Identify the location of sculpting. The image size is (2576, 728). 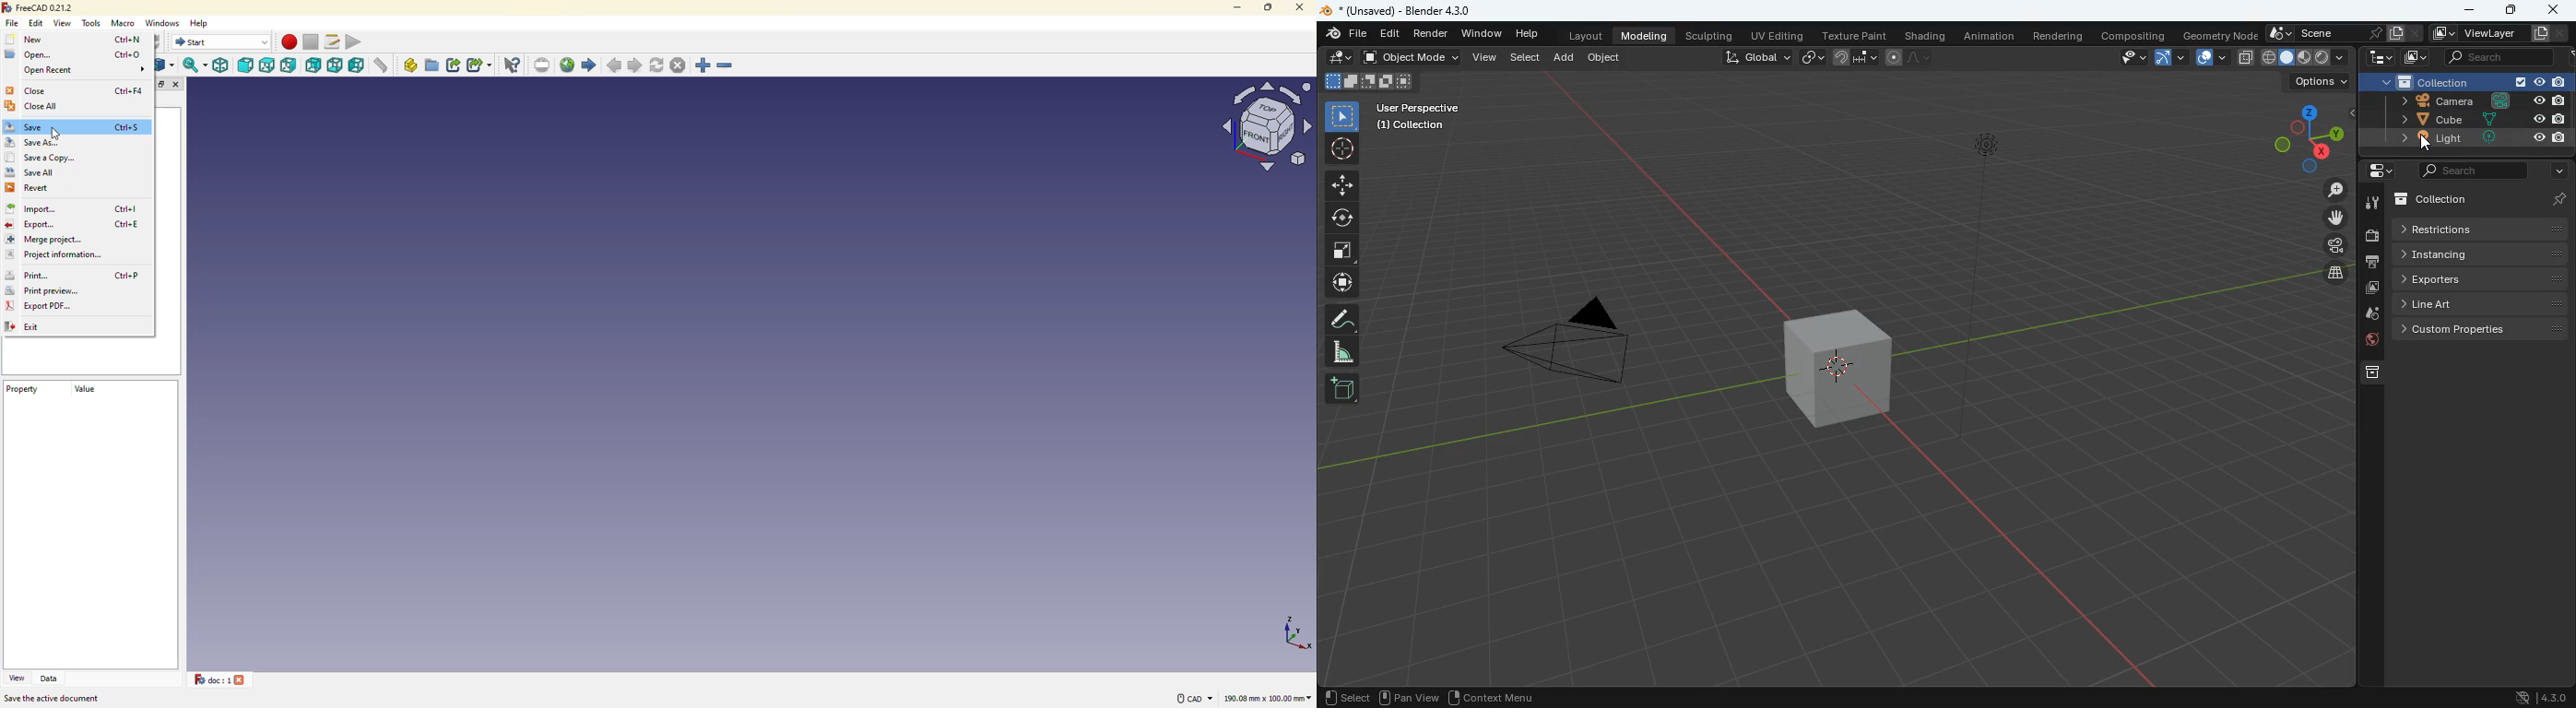
(1710, 36).